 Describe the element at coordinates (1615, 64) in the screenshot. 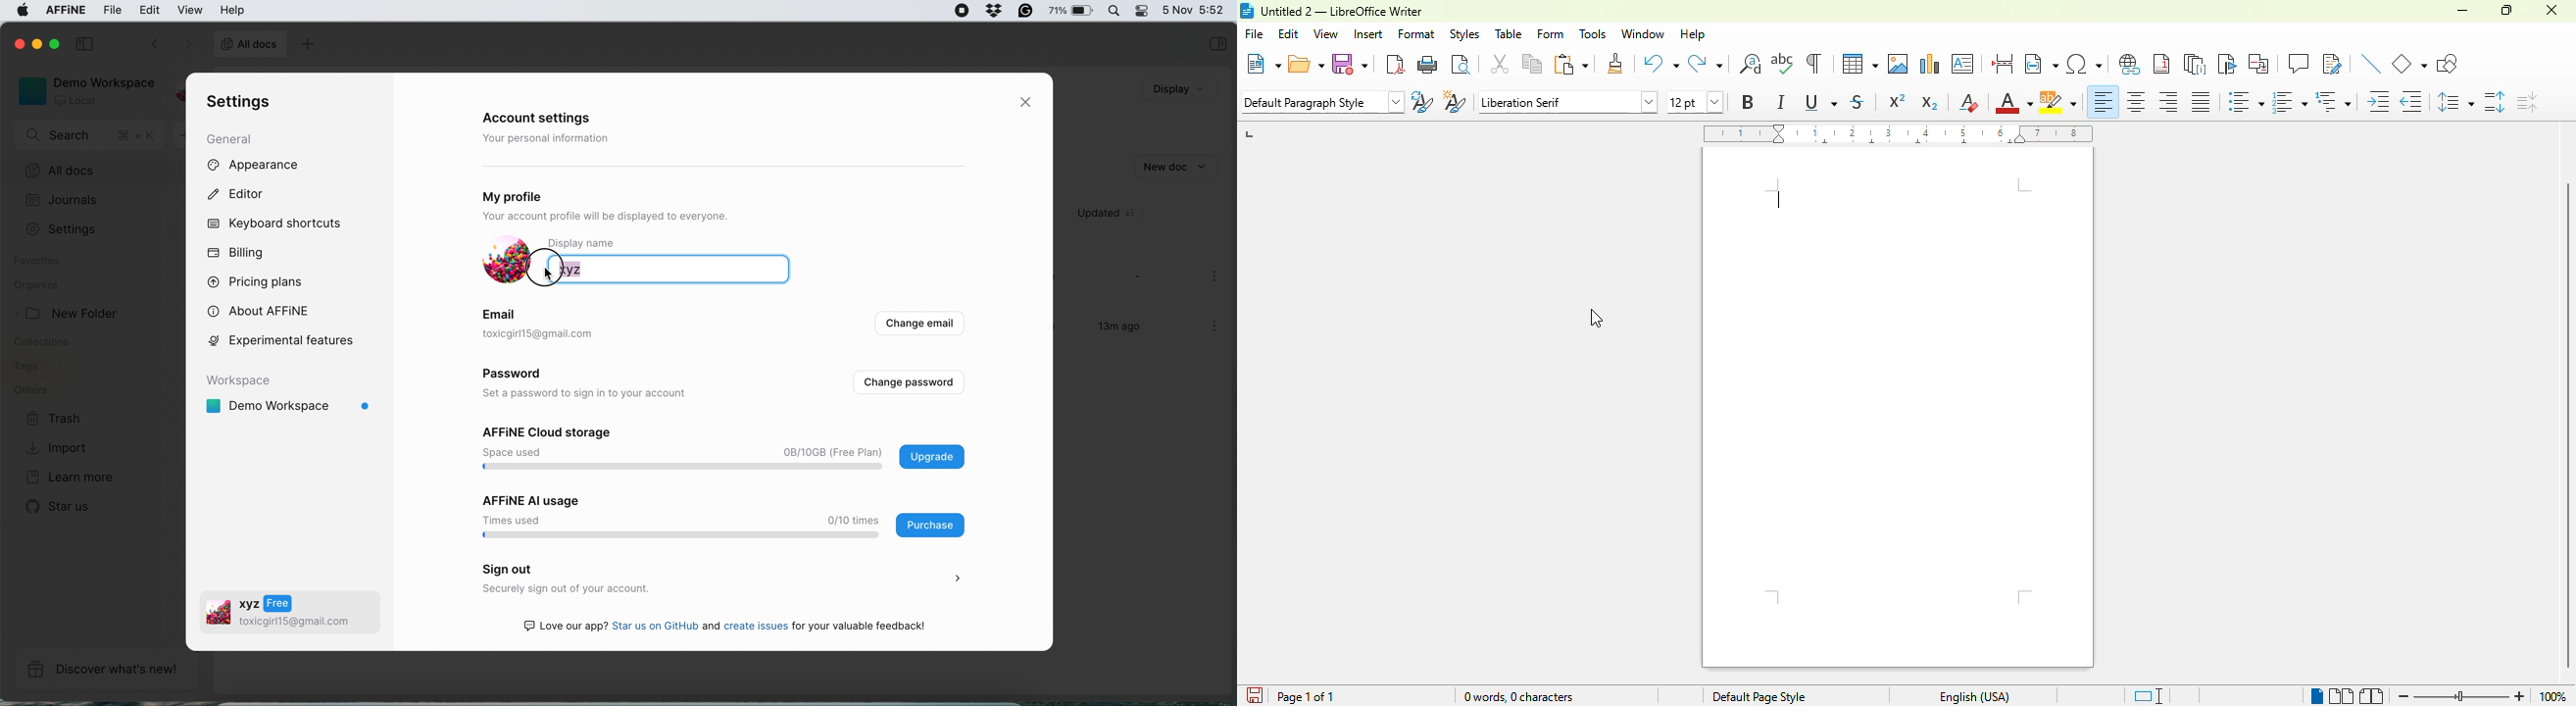

I see `clone formatting` at that location.